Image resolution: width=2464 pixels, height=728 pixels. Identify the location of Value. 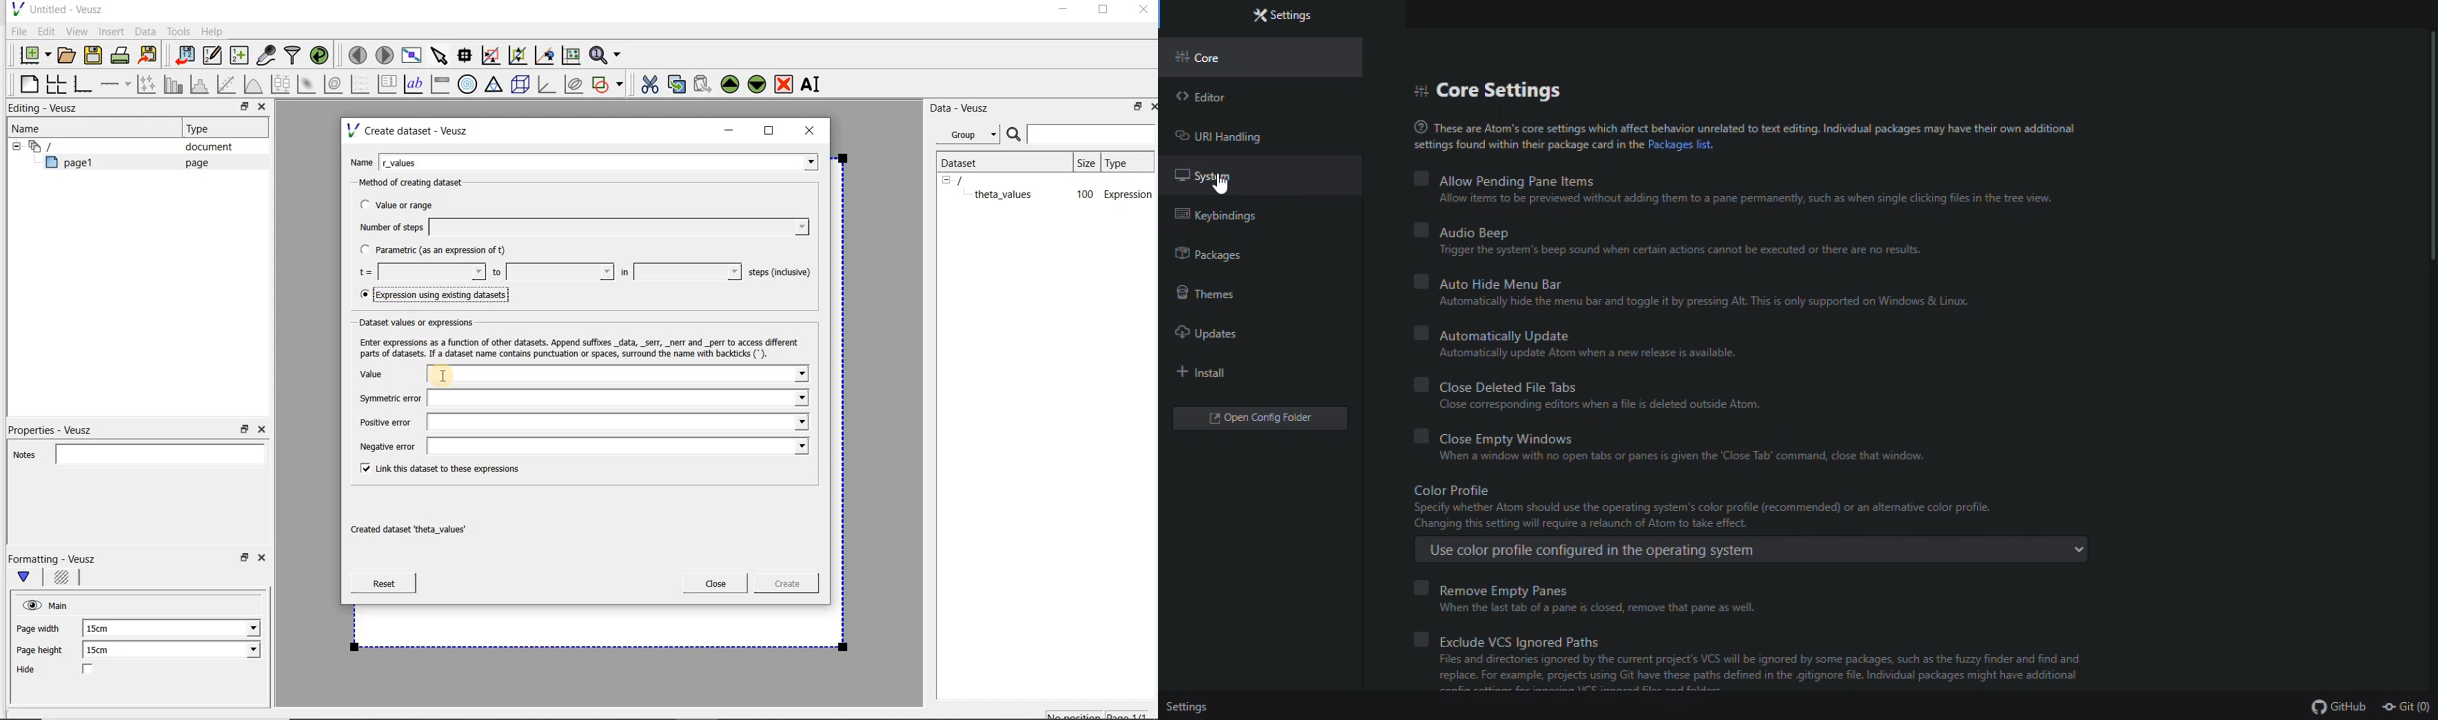
(581, 374).